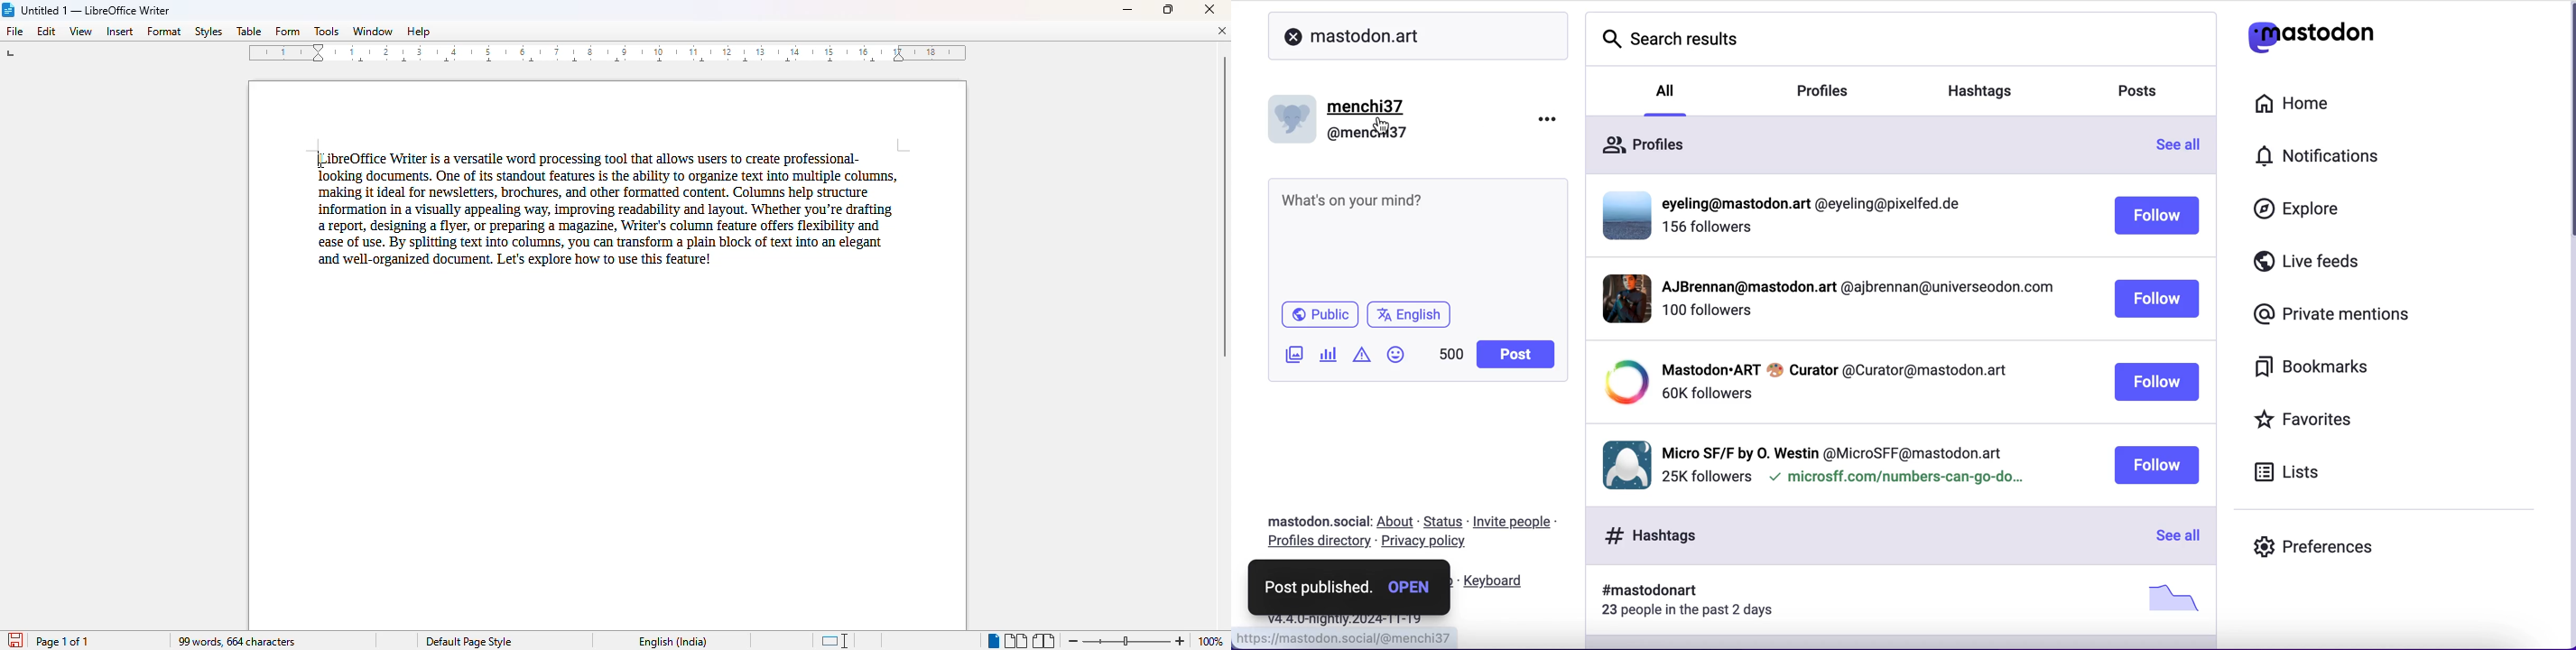  Describe the element at coordinates (1361, 358) in the screenshot. I see `add warnings` at that location.